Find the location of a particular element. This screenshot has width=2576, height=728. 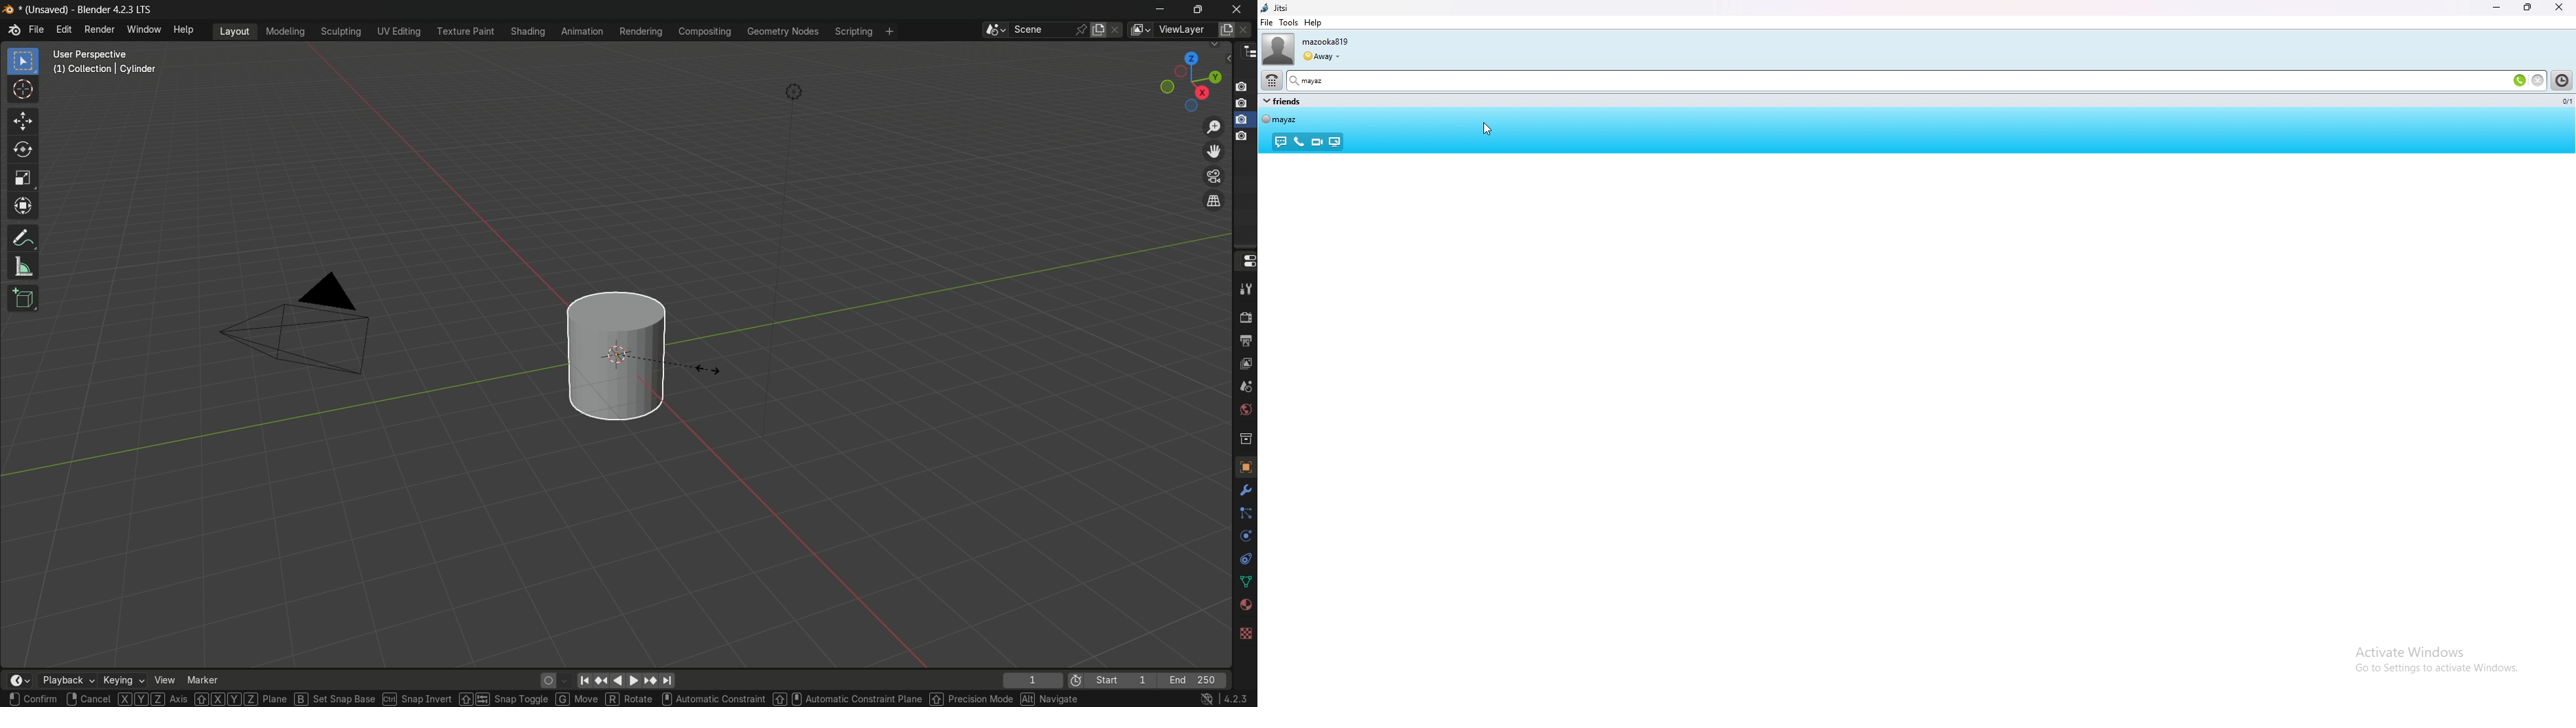

delete scene is located at coordinates (1118, 31).